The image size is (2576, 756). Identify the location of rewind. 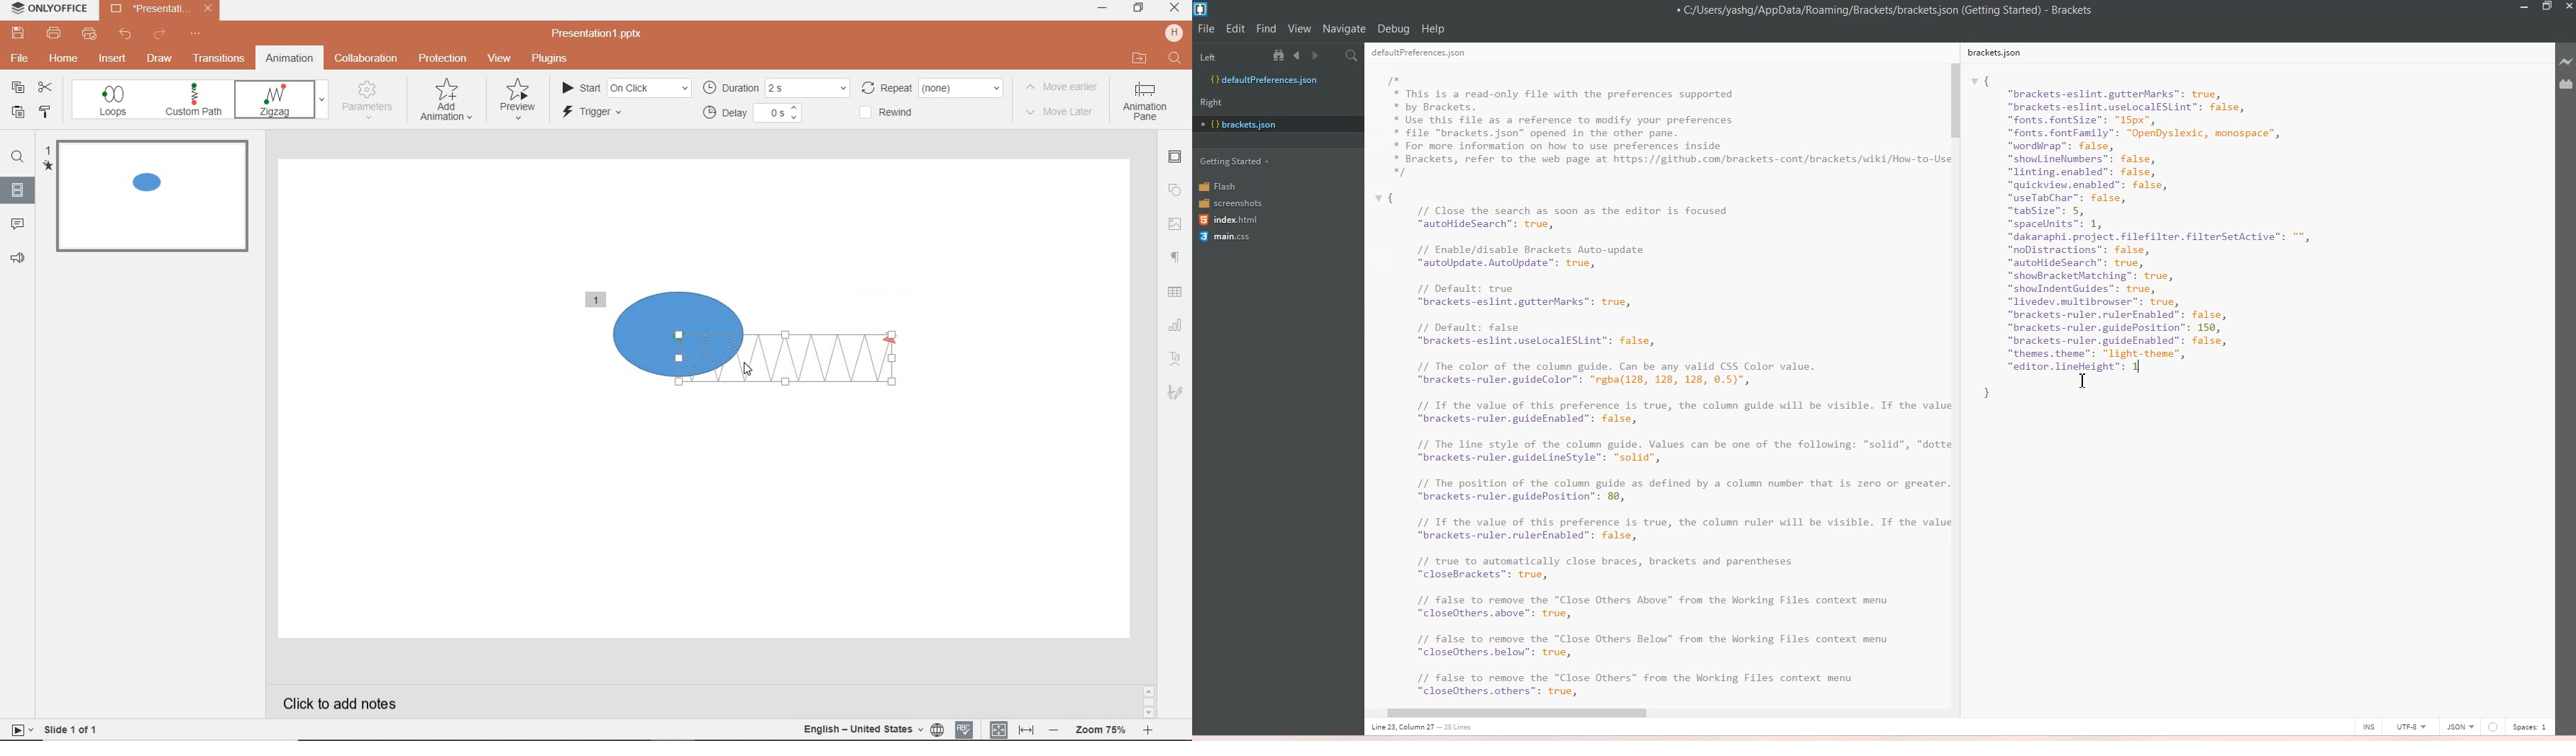
(931, 87).